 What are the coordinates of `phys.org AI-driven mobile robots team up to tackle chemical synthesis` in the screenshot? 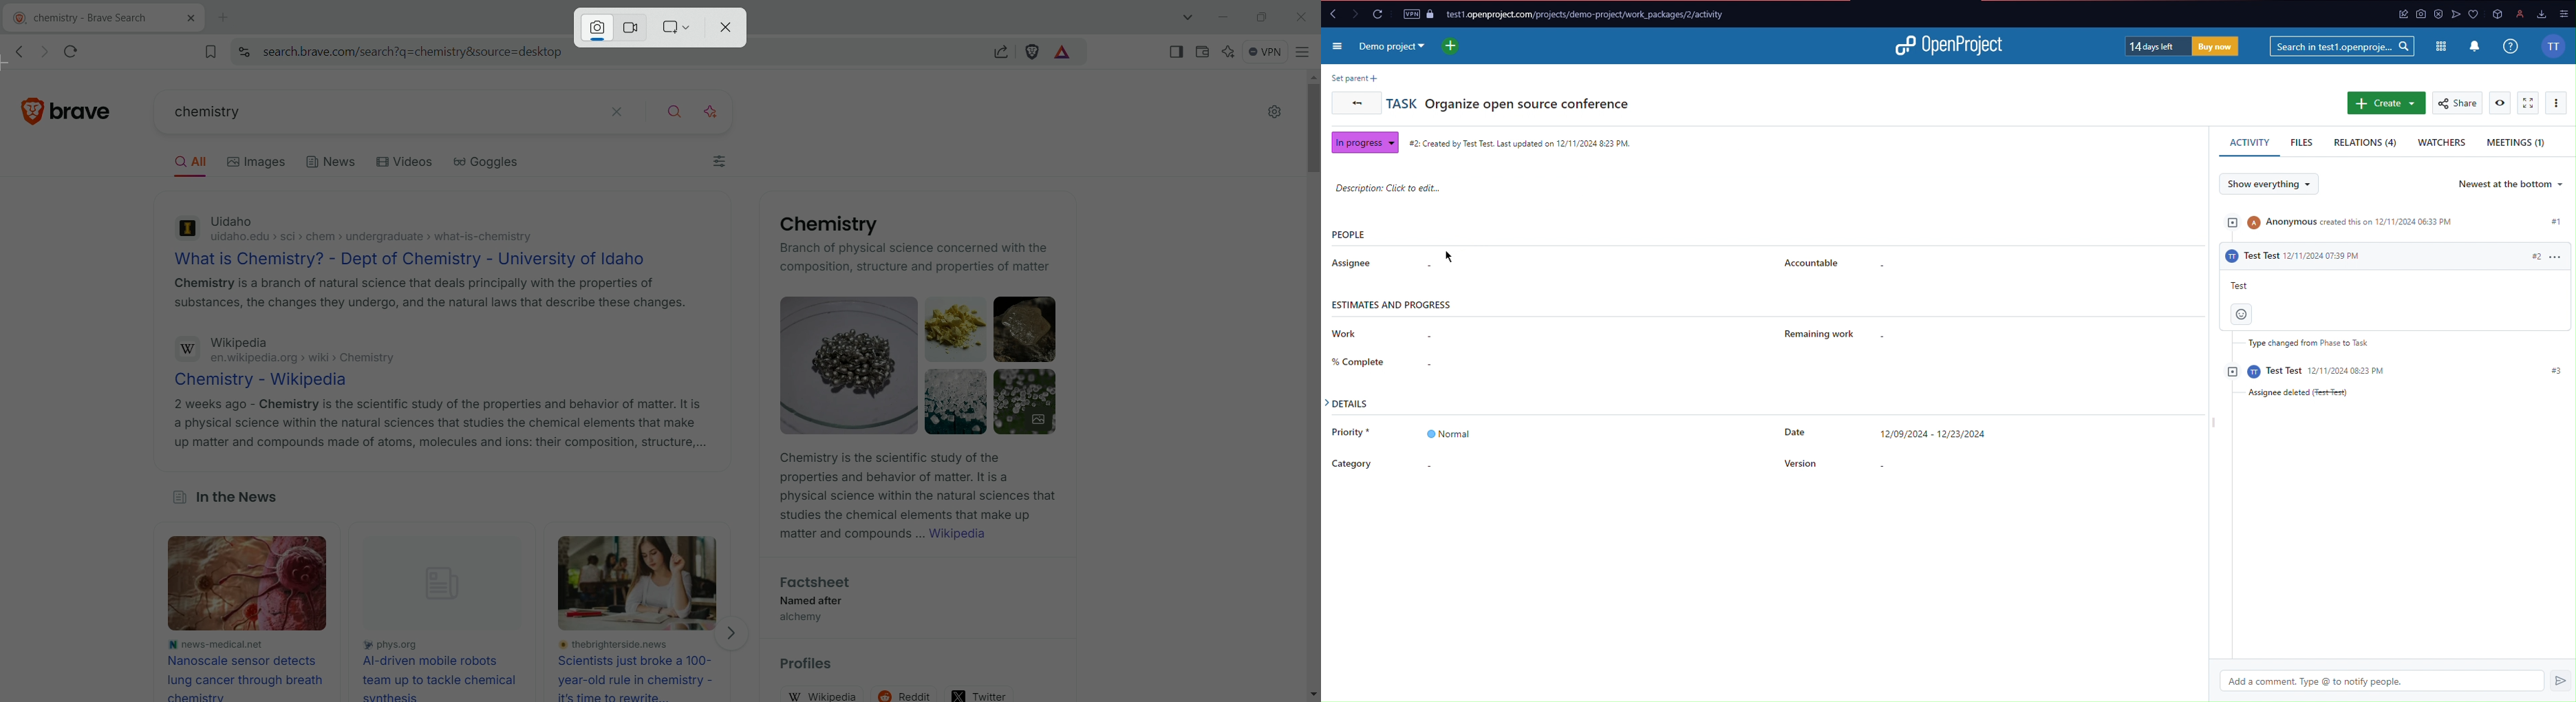 It's located at (442, 669).